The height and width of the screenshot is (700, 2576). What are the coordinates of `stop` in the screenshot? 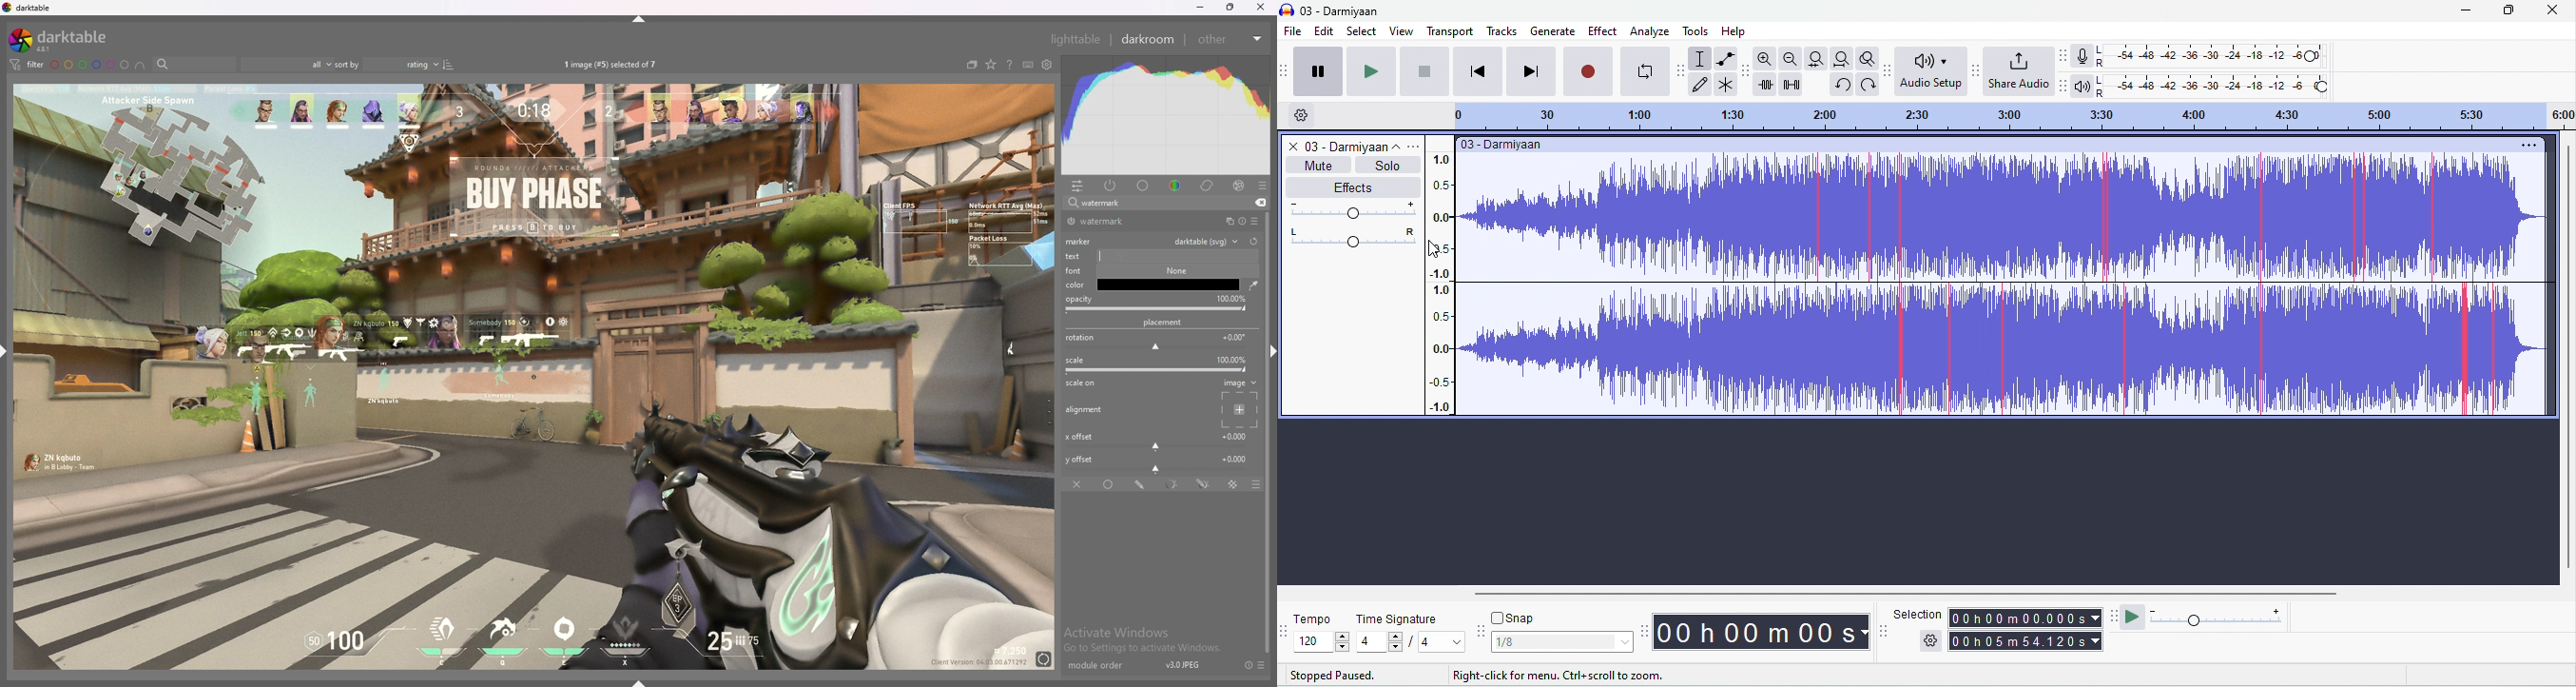 It's located at (1424, 70).